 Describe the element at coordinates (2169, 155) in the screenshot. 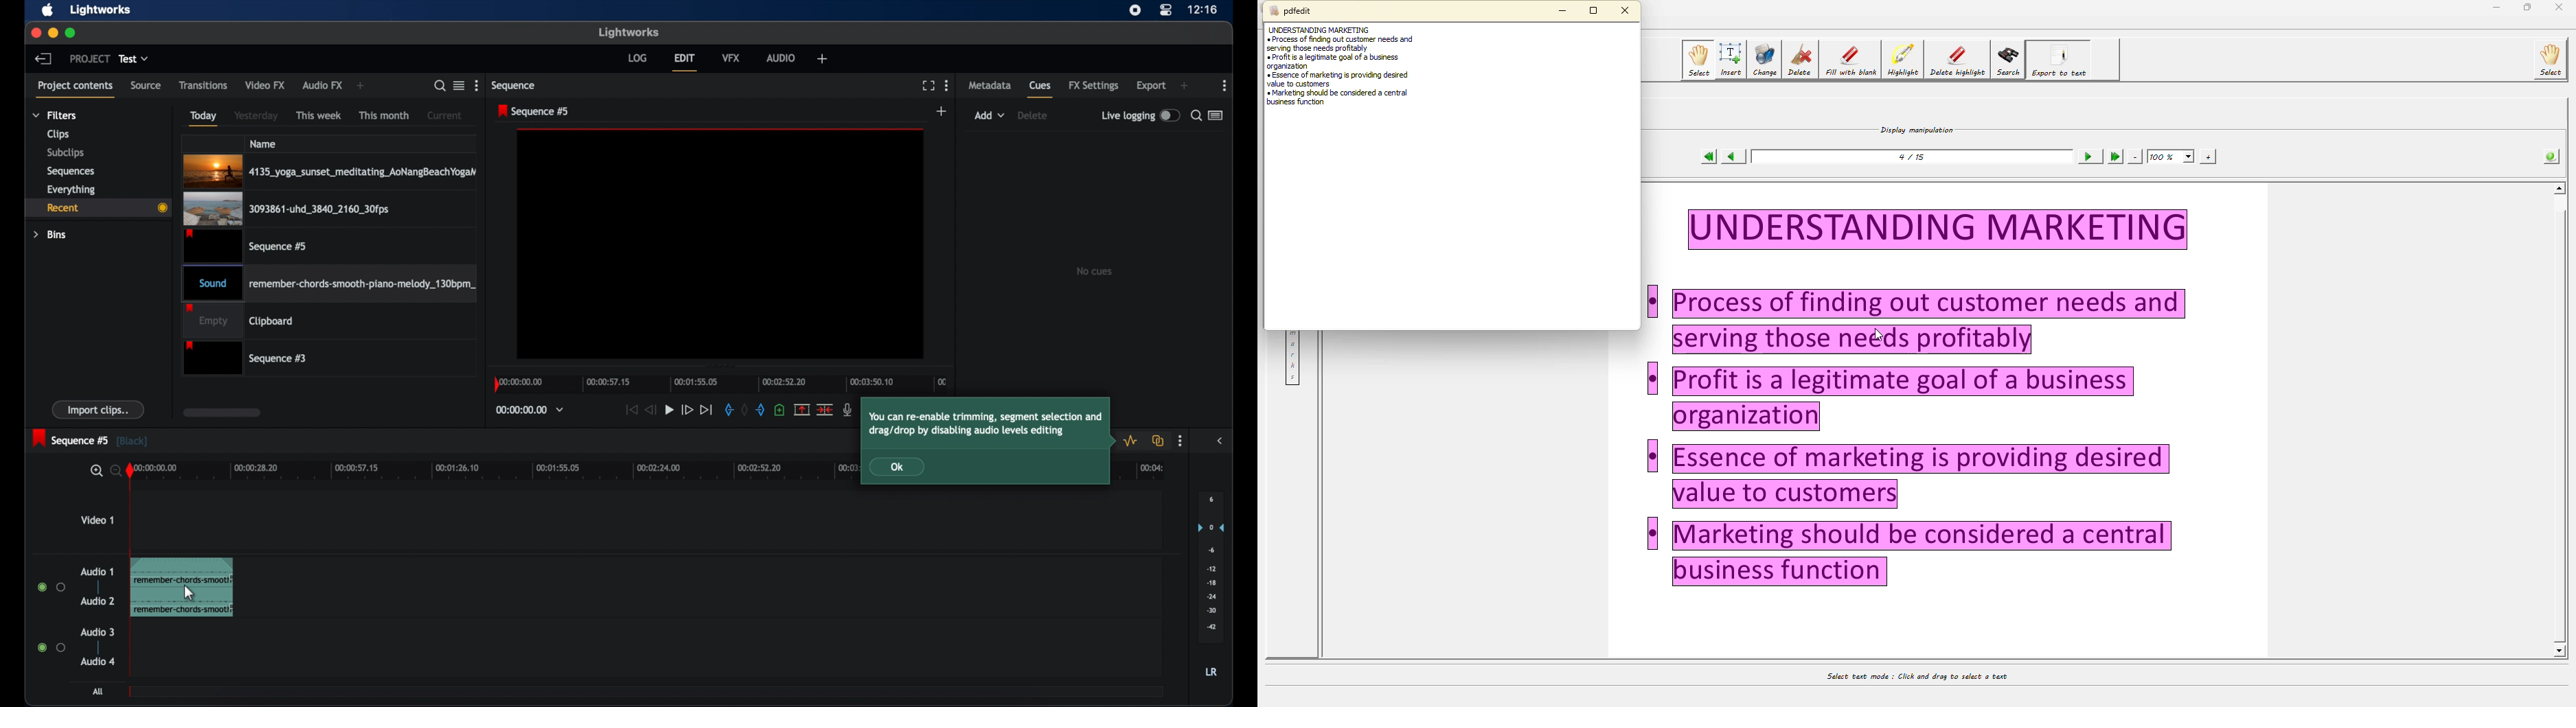

I see `100%` at that location.